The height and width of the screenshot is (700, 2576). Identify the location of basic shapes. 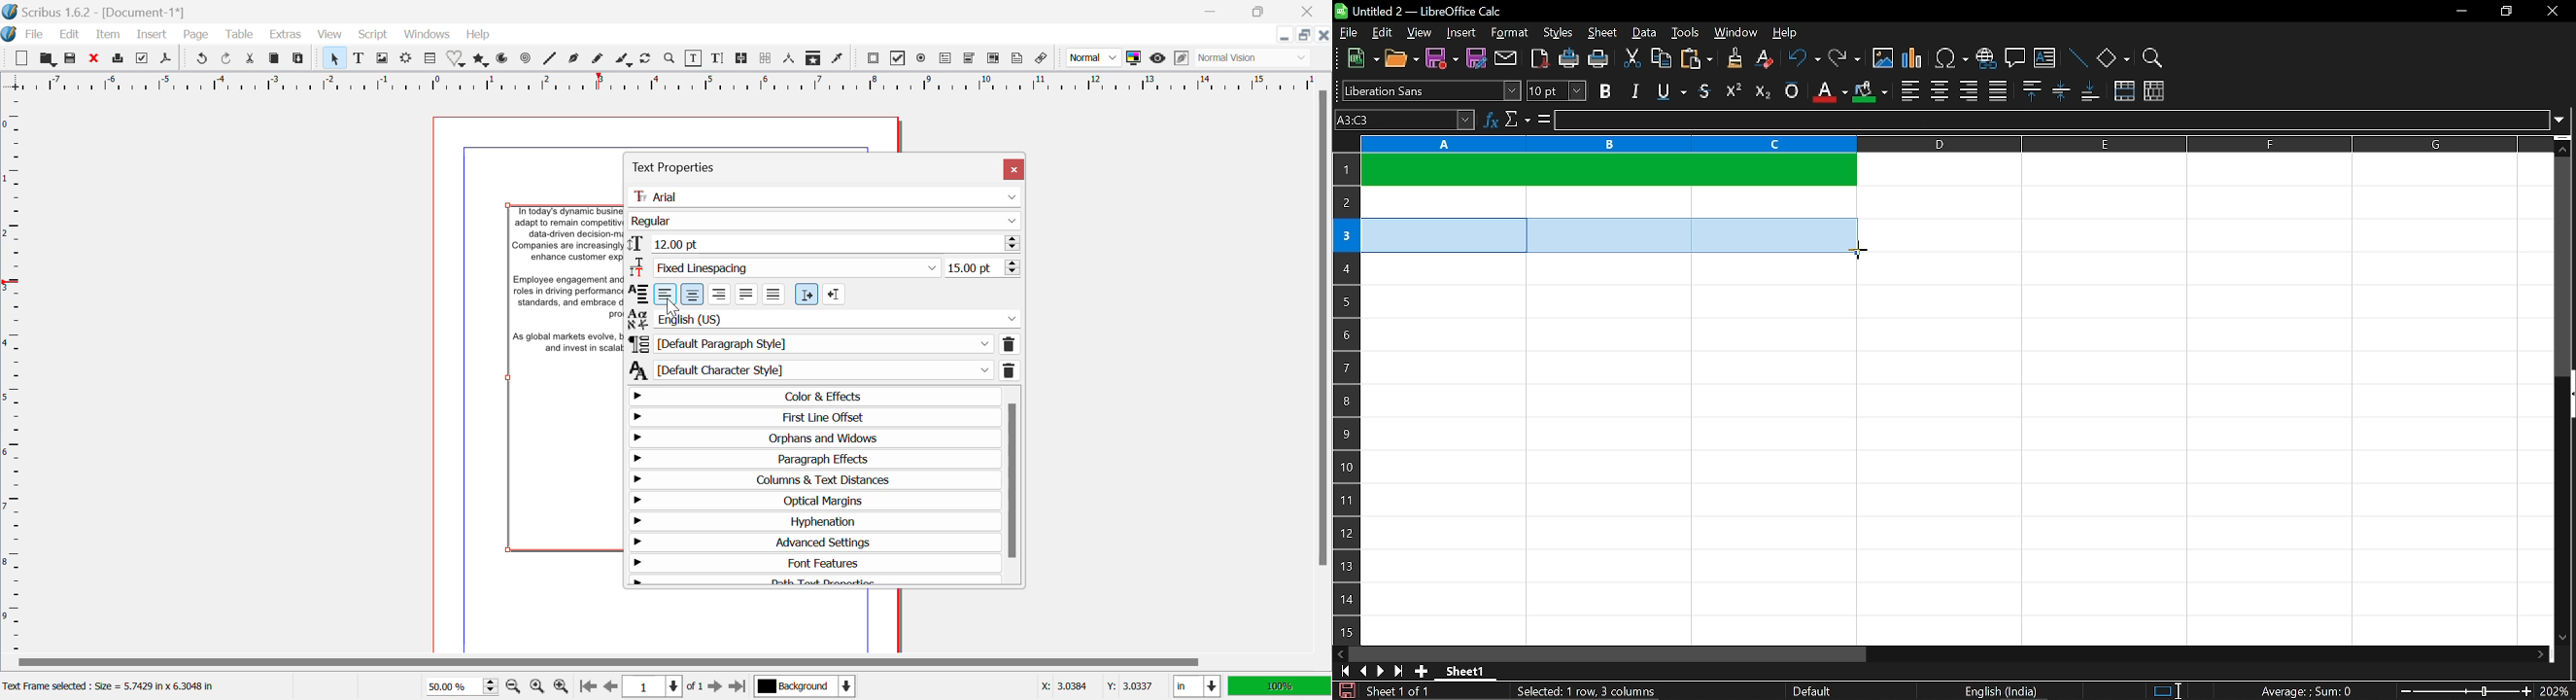
(2113, 57).